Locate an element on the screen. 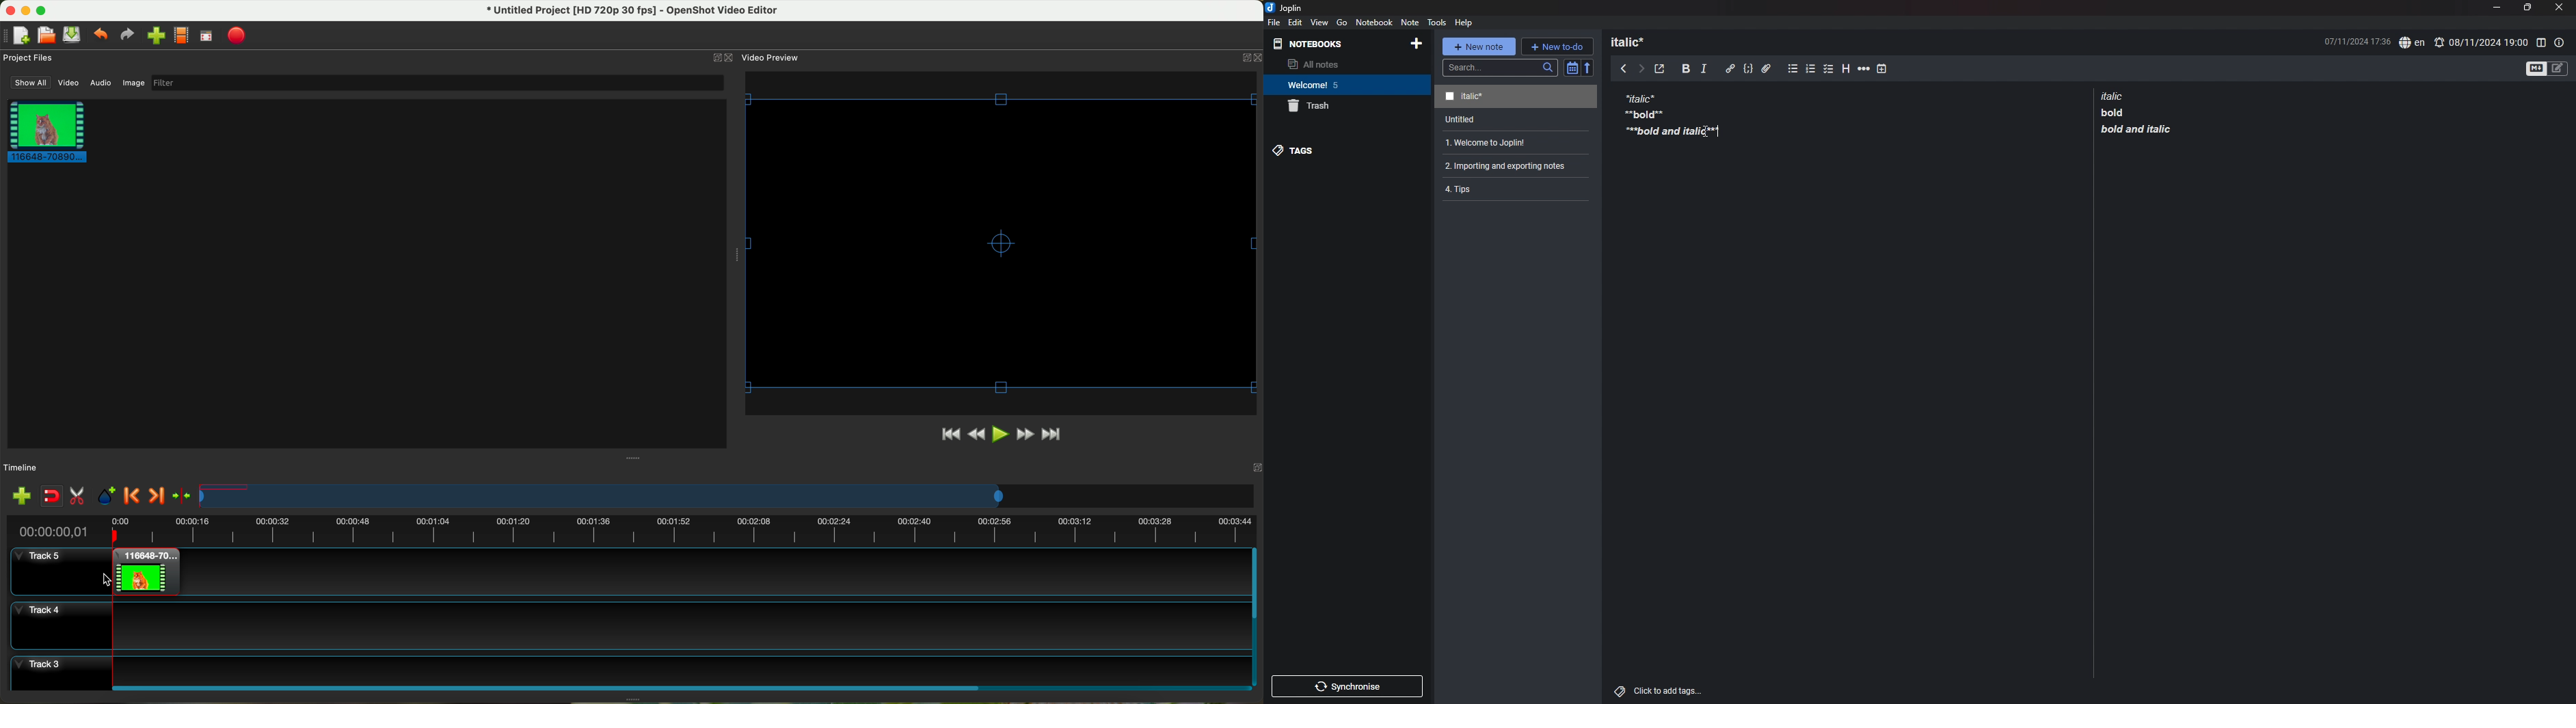  italic is located at coordinates (1704, 71).